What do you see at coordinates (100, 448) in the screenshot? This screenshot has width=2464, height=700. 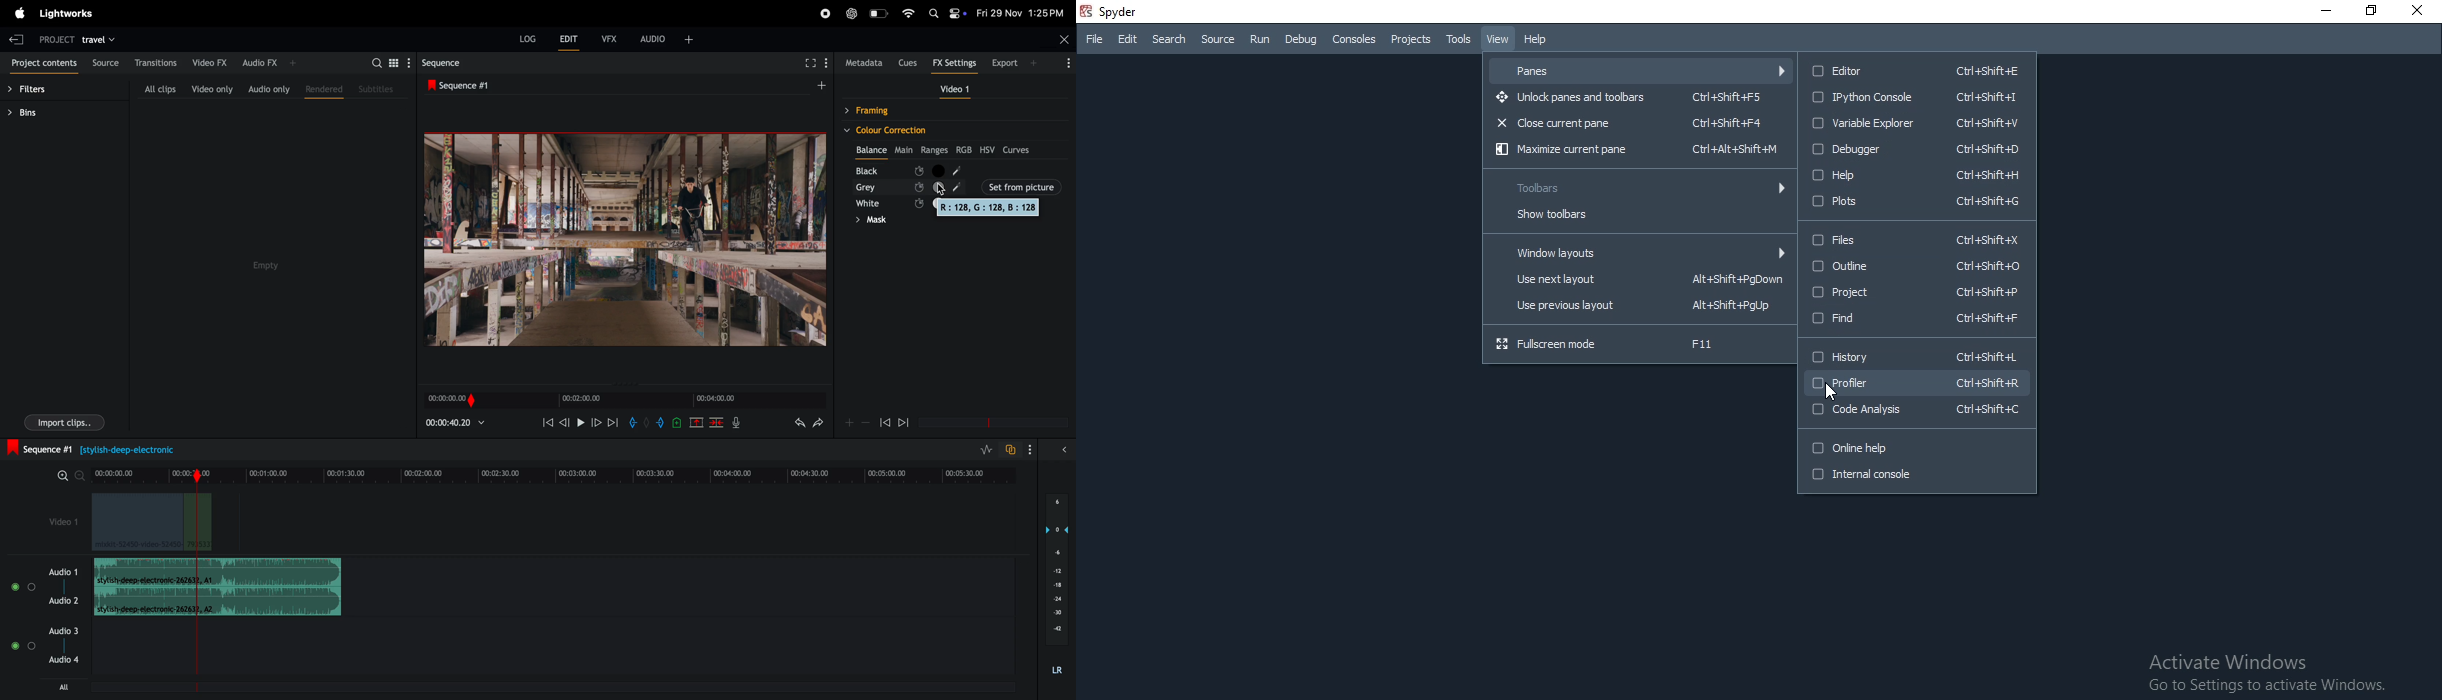 I see `sequence #1` at bounding box center [100, 448].